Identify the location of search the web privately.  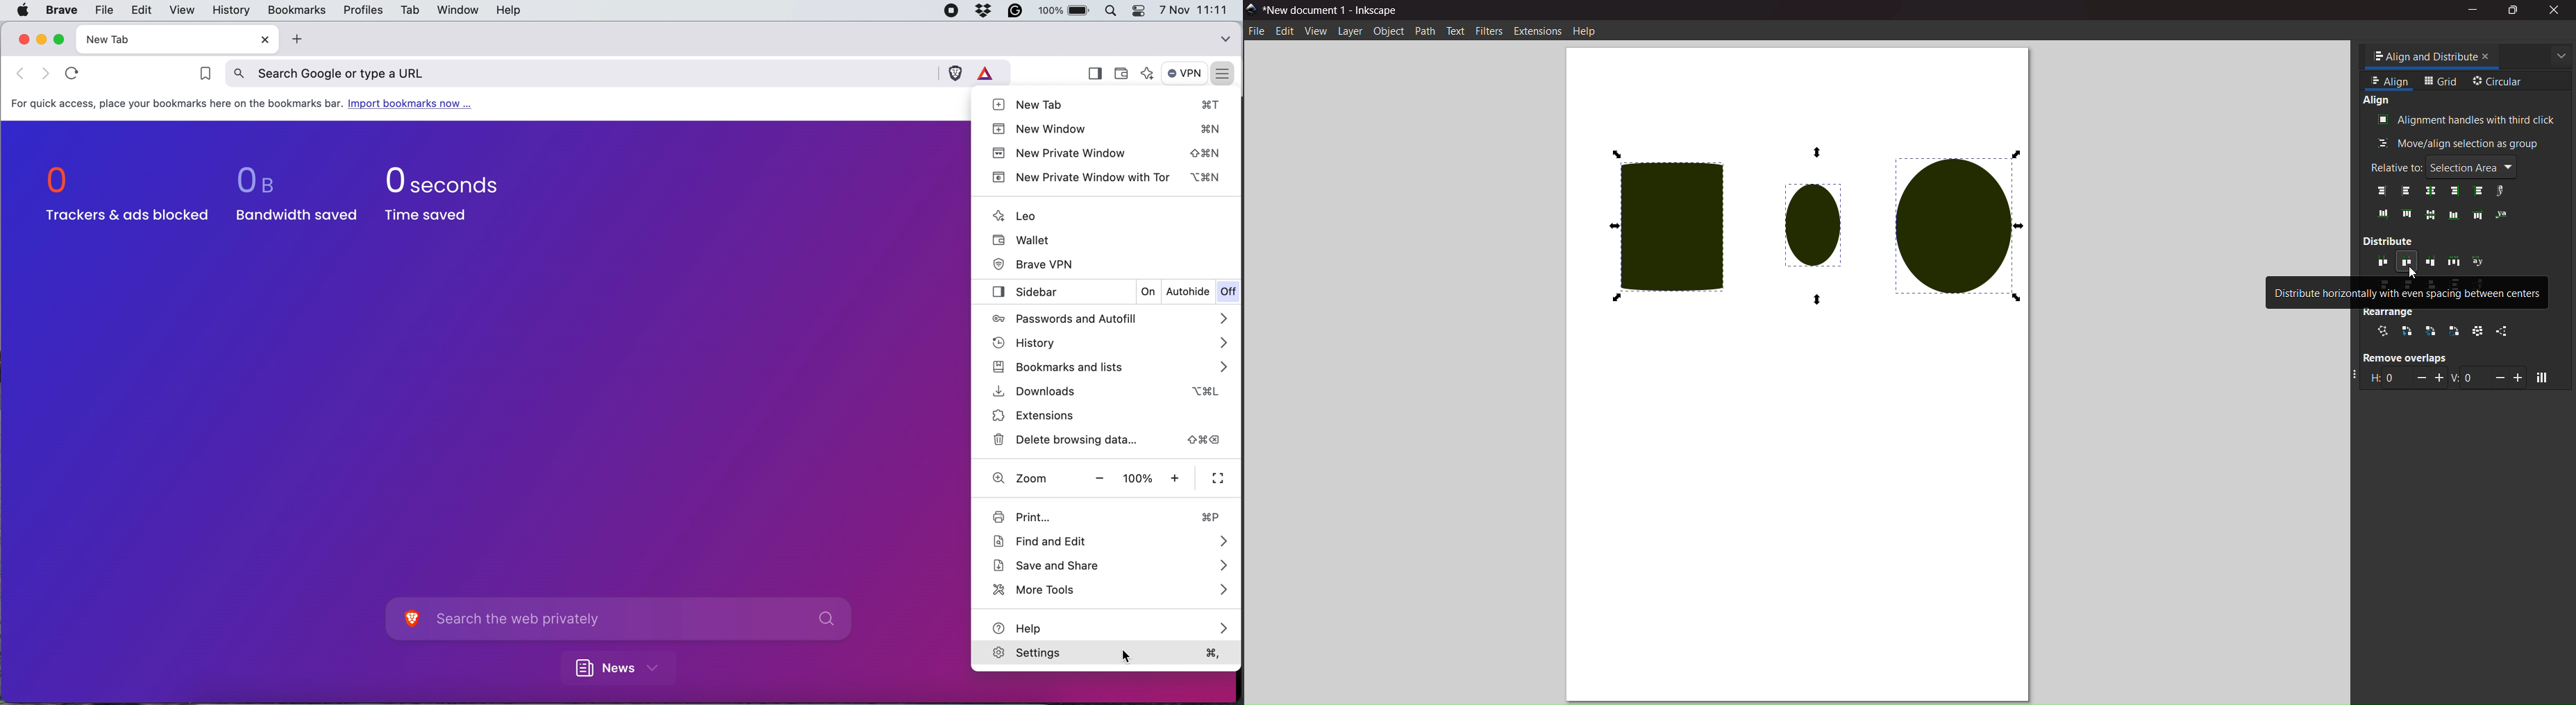
(639, 620).